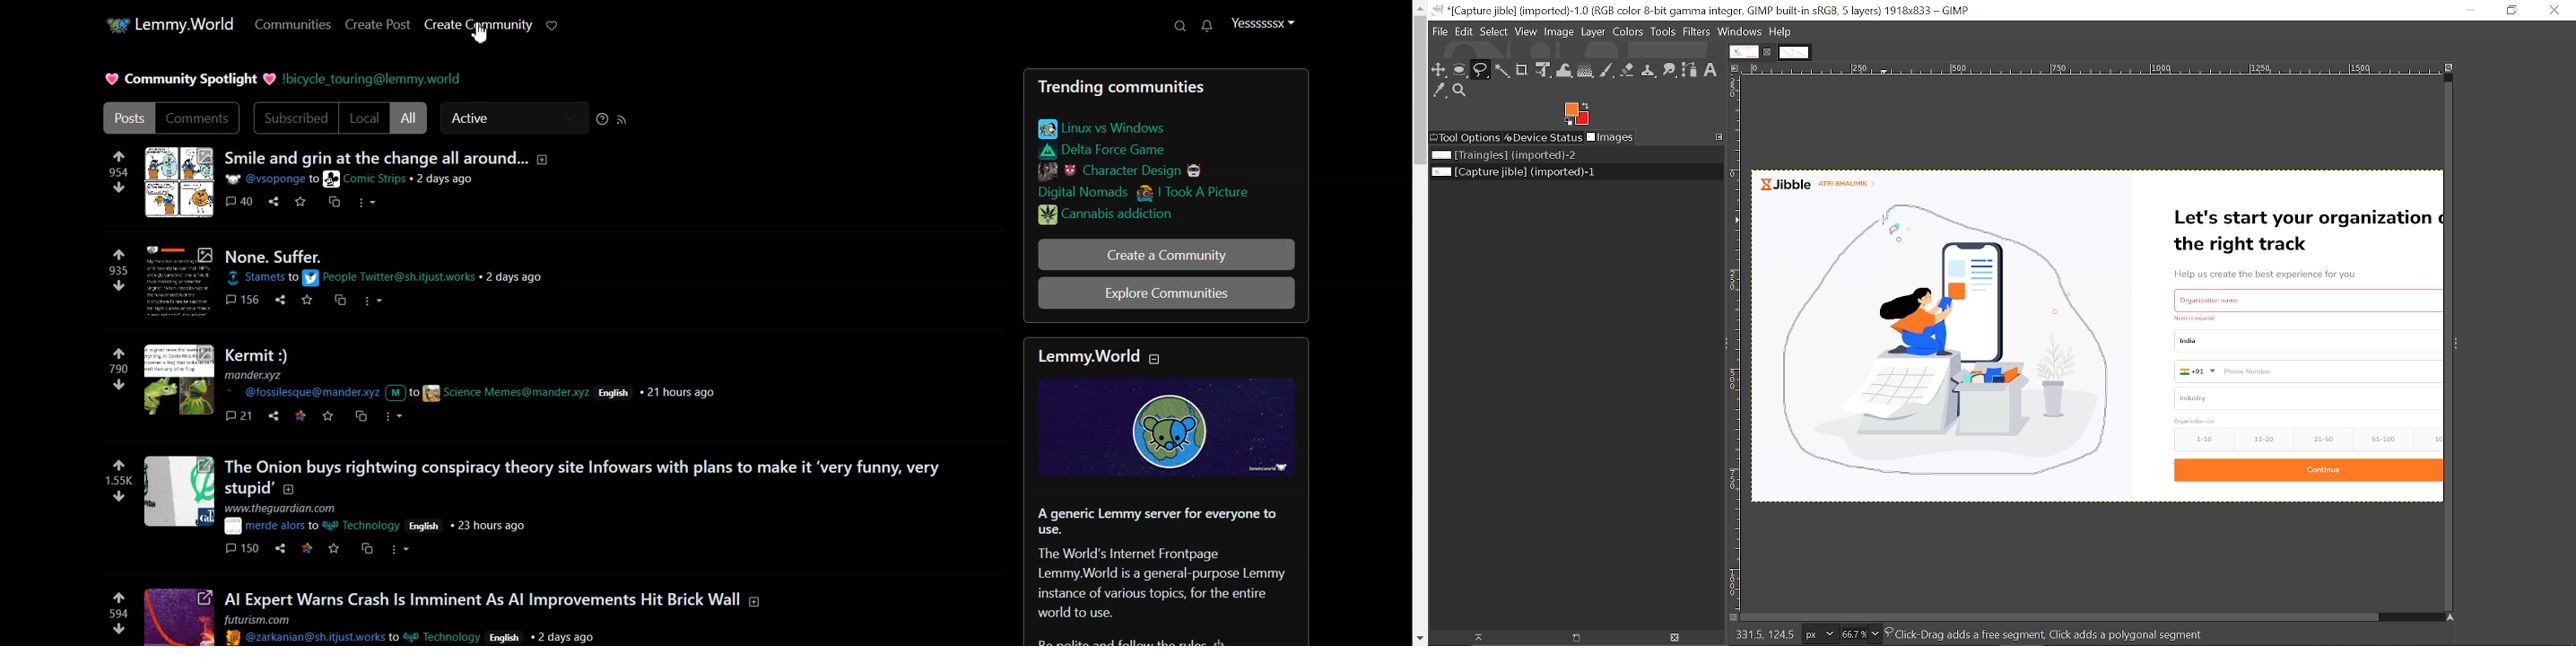 The height and width of the screenshot is (672, 2576). What do you see at coordinates (1494, 31) in the screenshot?
I see `Select` at bounding box center [1494, 31].